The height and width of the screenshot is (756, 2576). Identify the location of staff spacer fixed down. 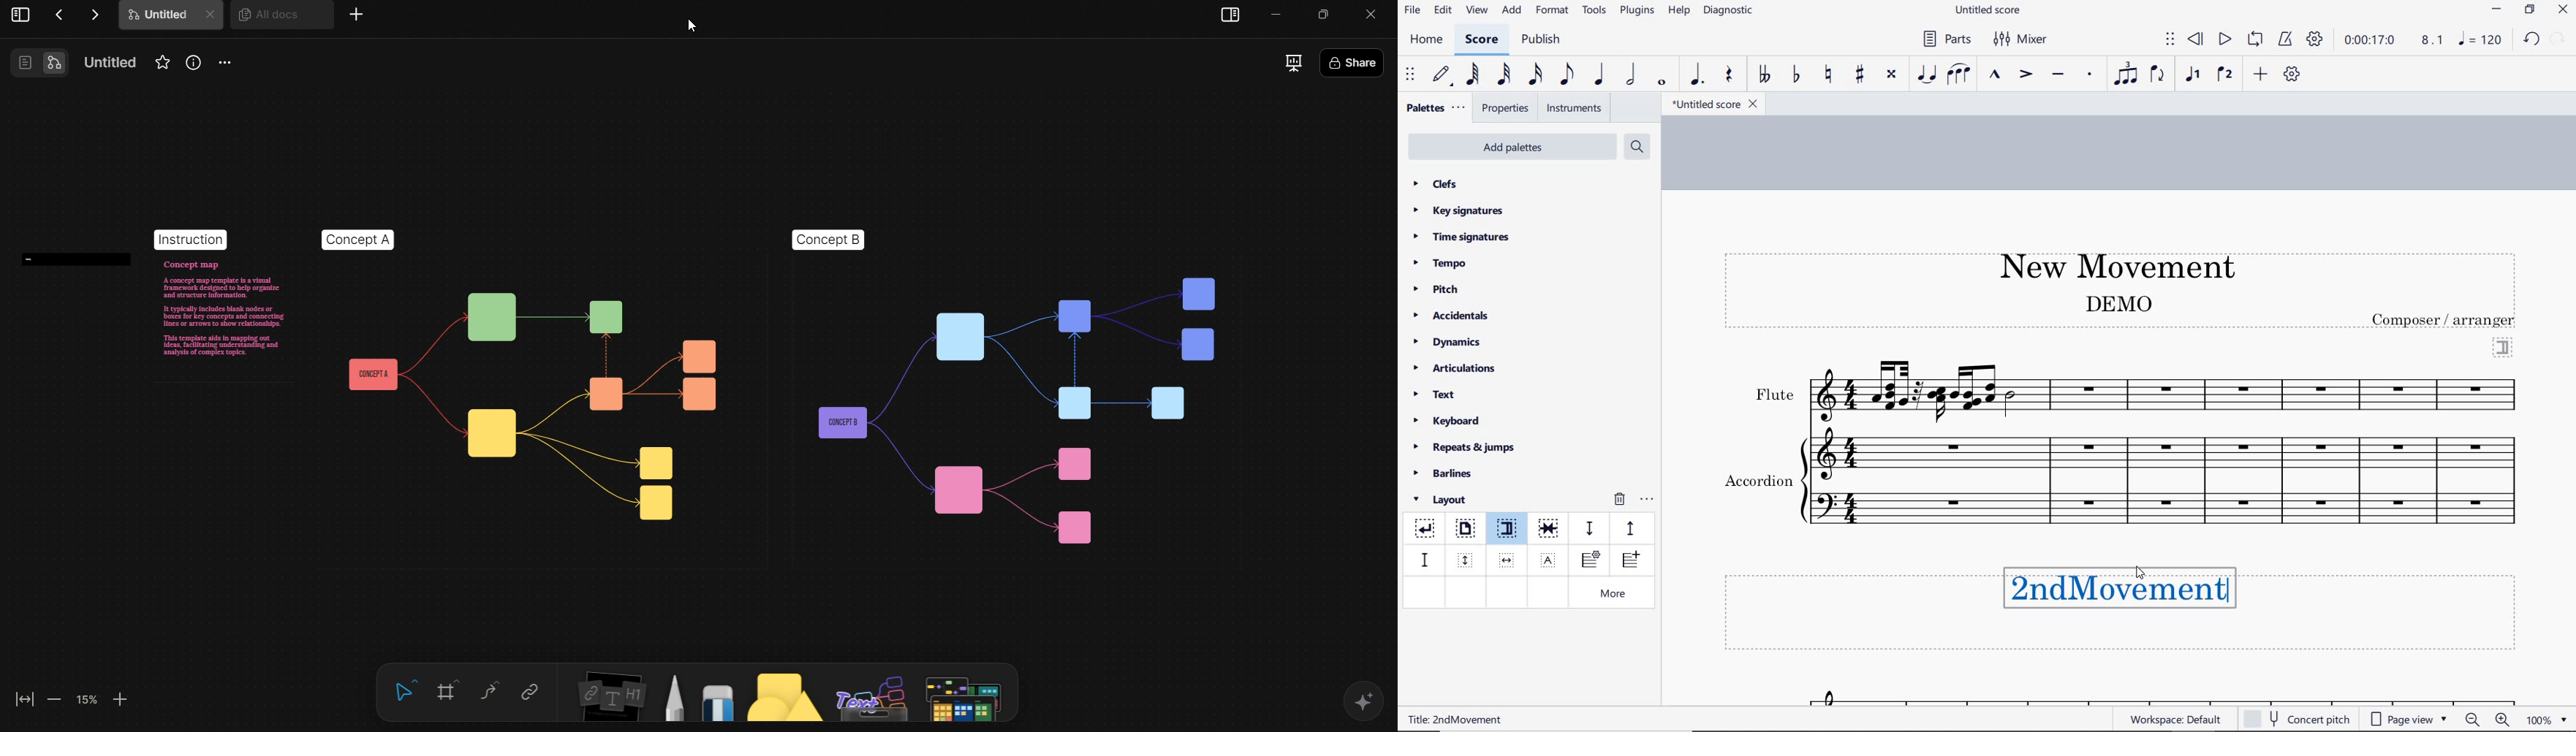
(1423, 560).